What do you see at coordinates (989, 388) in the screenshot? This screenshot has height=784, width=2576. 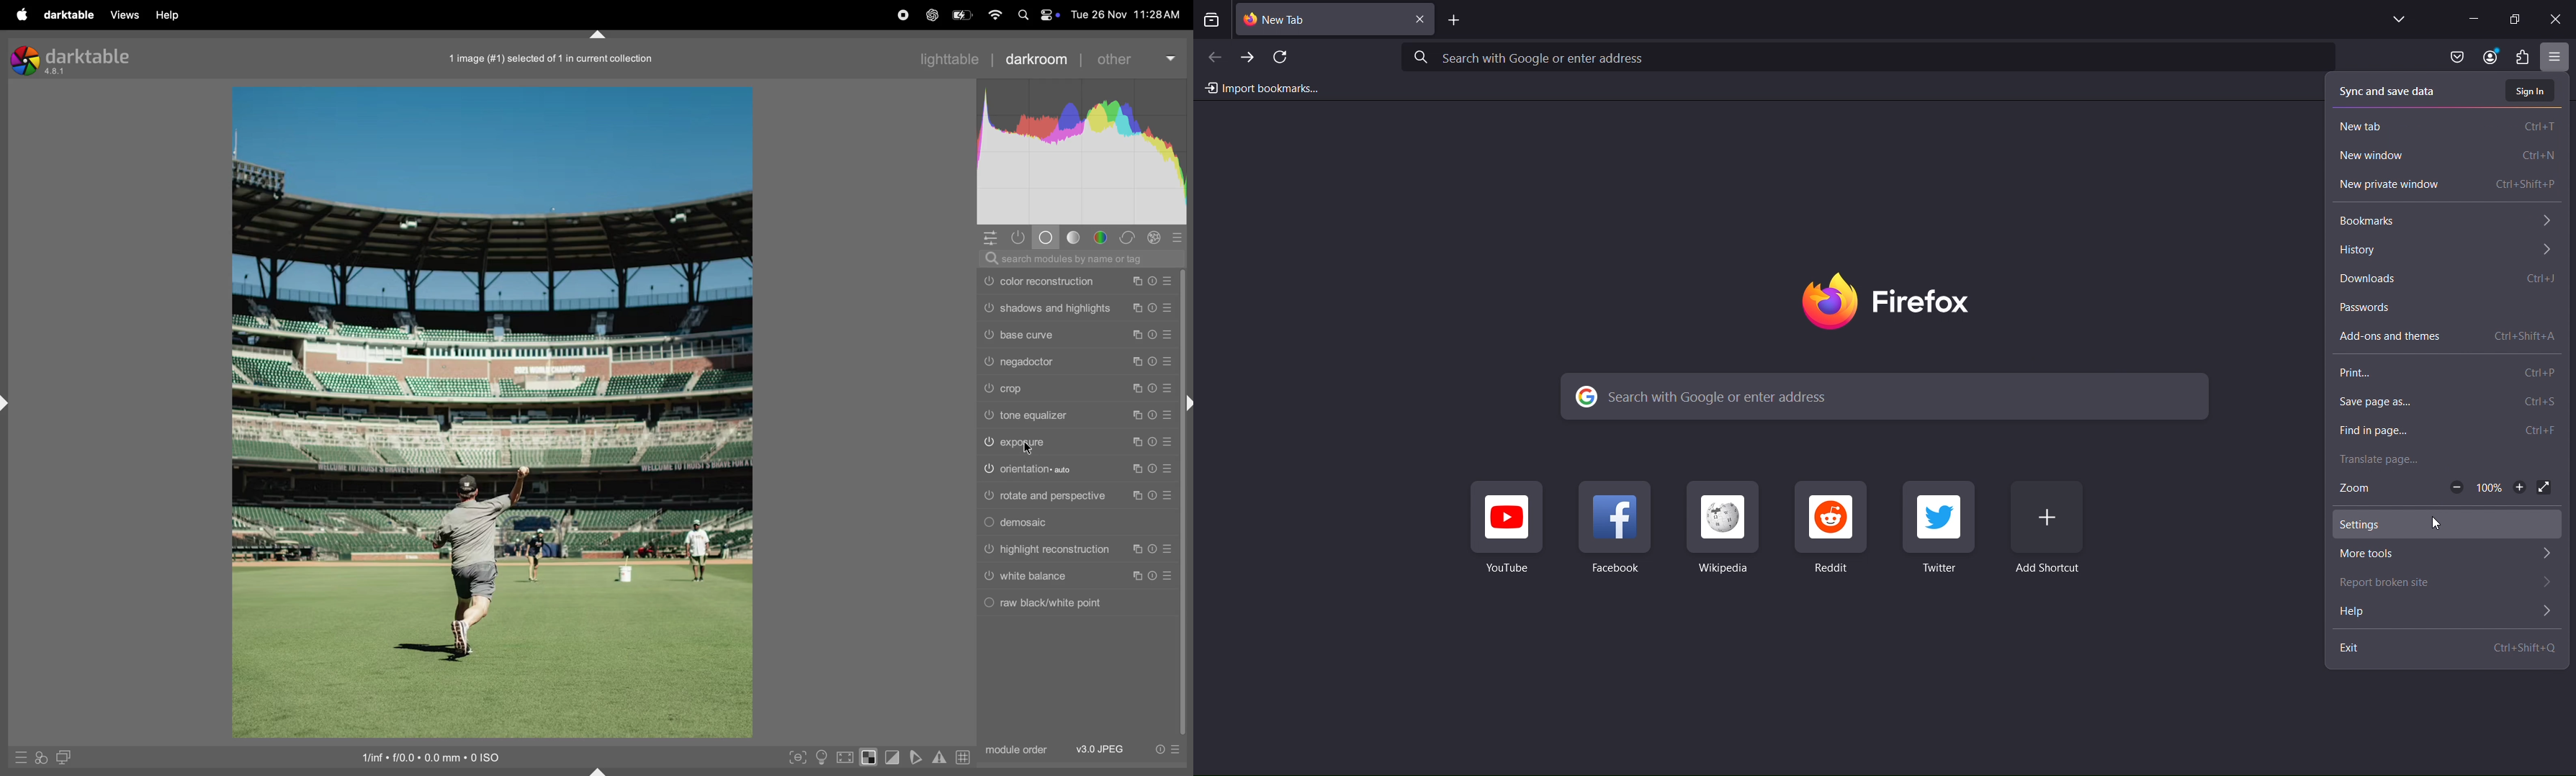 I see `Switch on or off` at bounding box center [989, 388].